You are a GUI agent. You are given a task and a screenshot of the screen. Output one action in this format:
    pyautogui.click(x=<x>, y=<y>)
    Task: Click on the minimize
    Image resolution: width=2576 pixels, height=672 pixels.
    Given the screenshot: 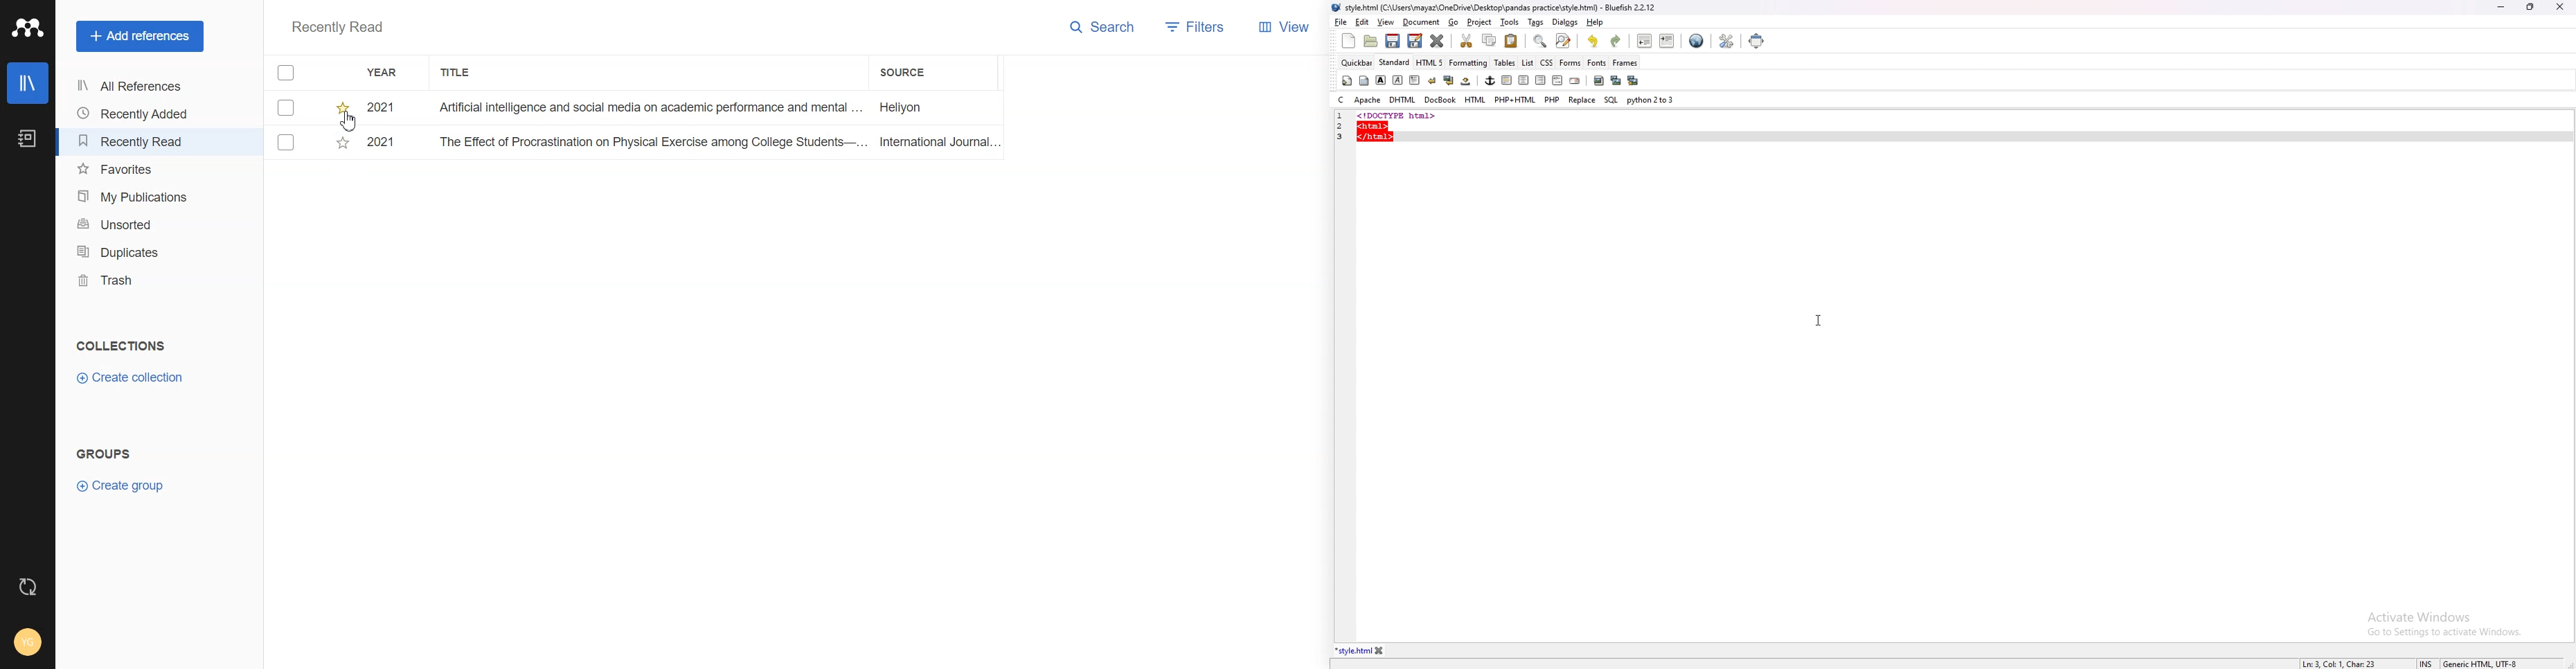 What is the action you would take?
    pyautogui.click(x=2501, y=8)
    